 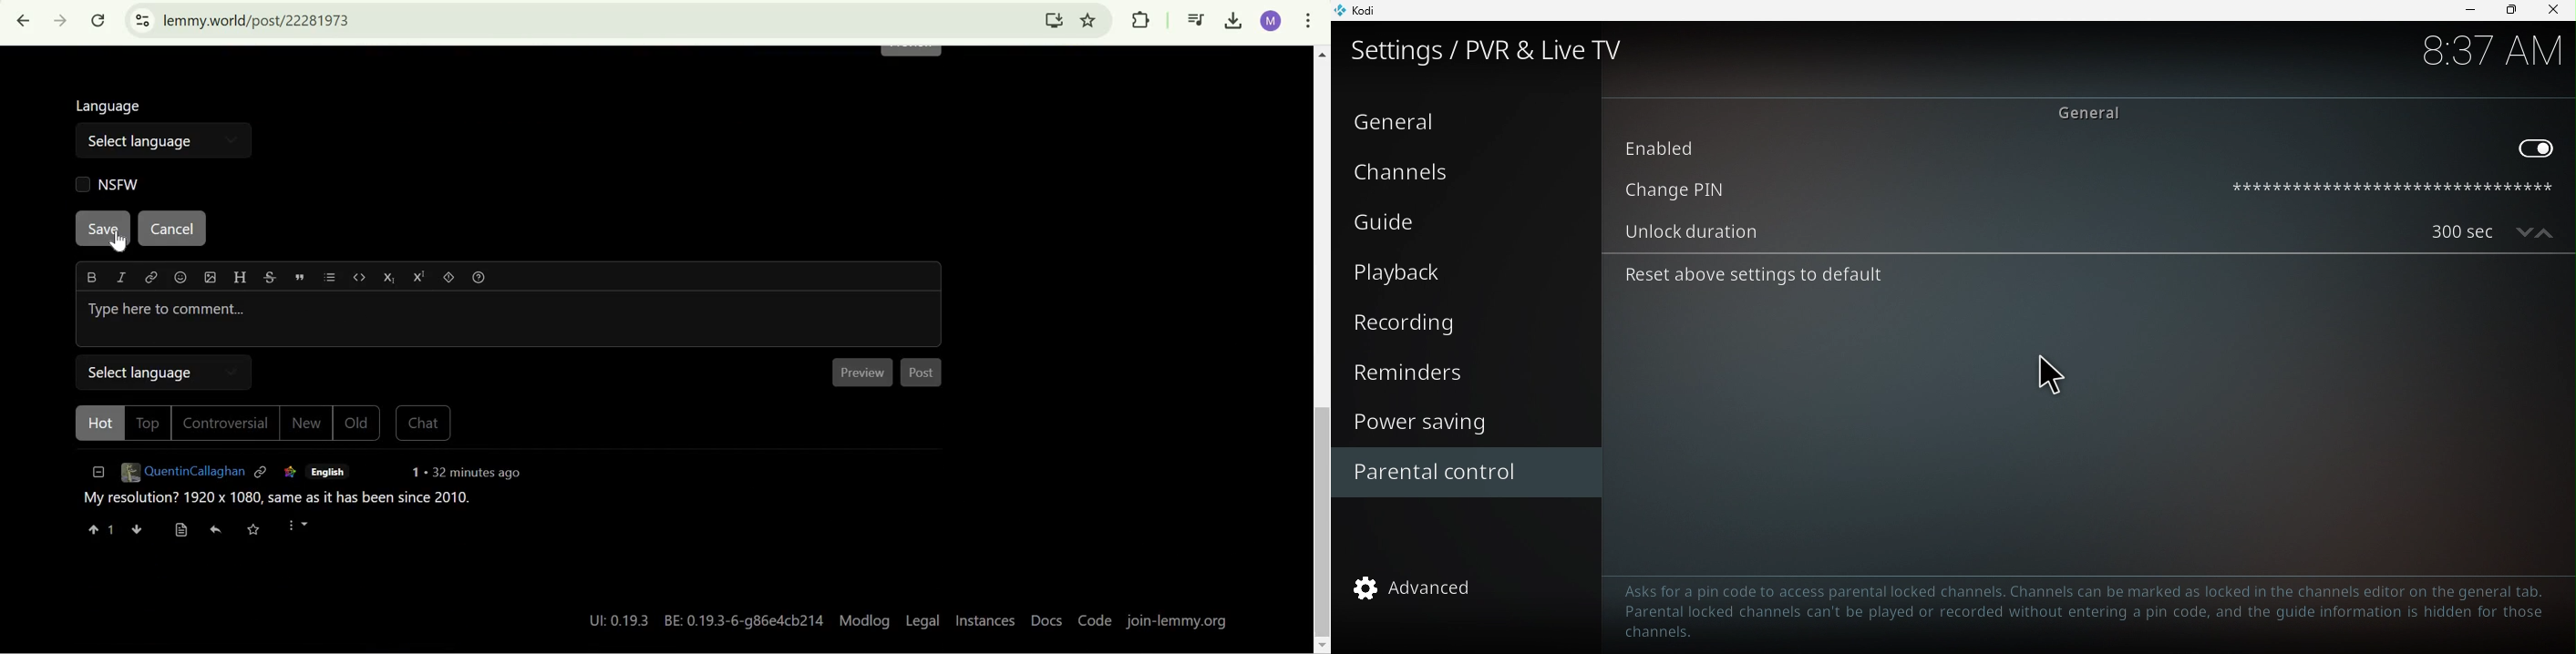 I want to click on Bold, so click(x=92, y=277).